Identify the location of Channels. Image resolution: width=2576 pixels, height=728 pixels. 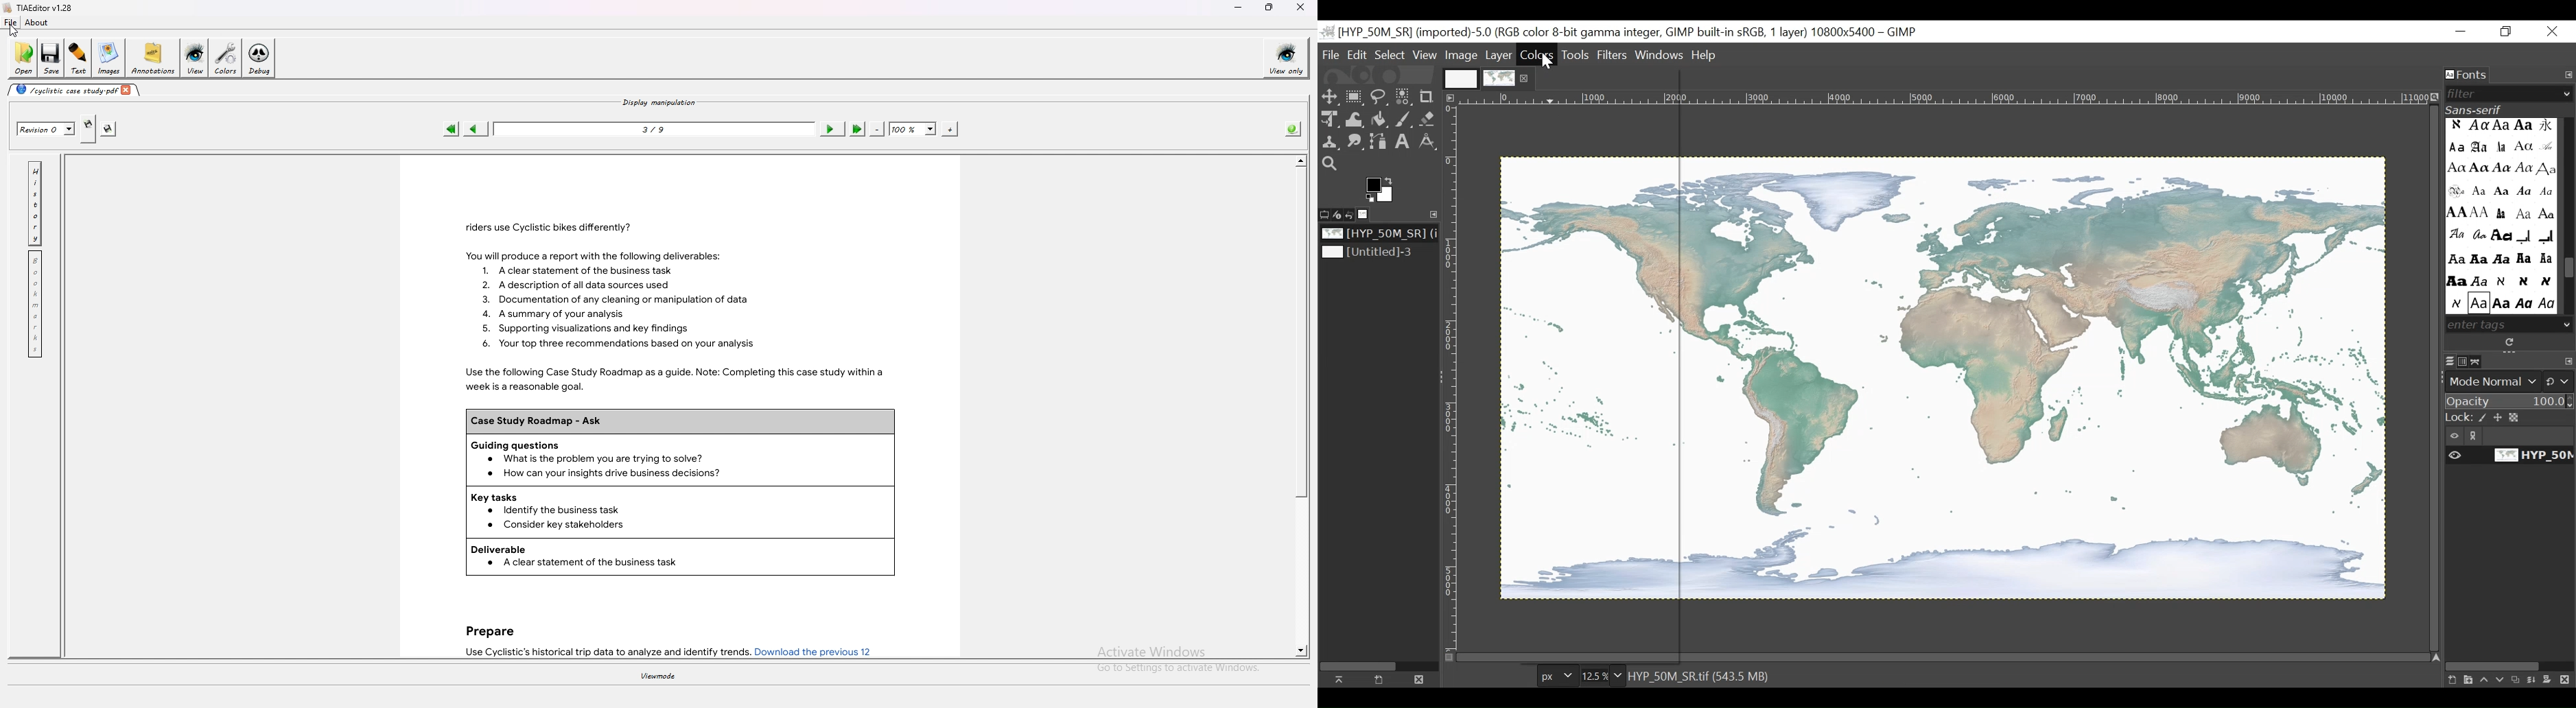
(2466, 361).